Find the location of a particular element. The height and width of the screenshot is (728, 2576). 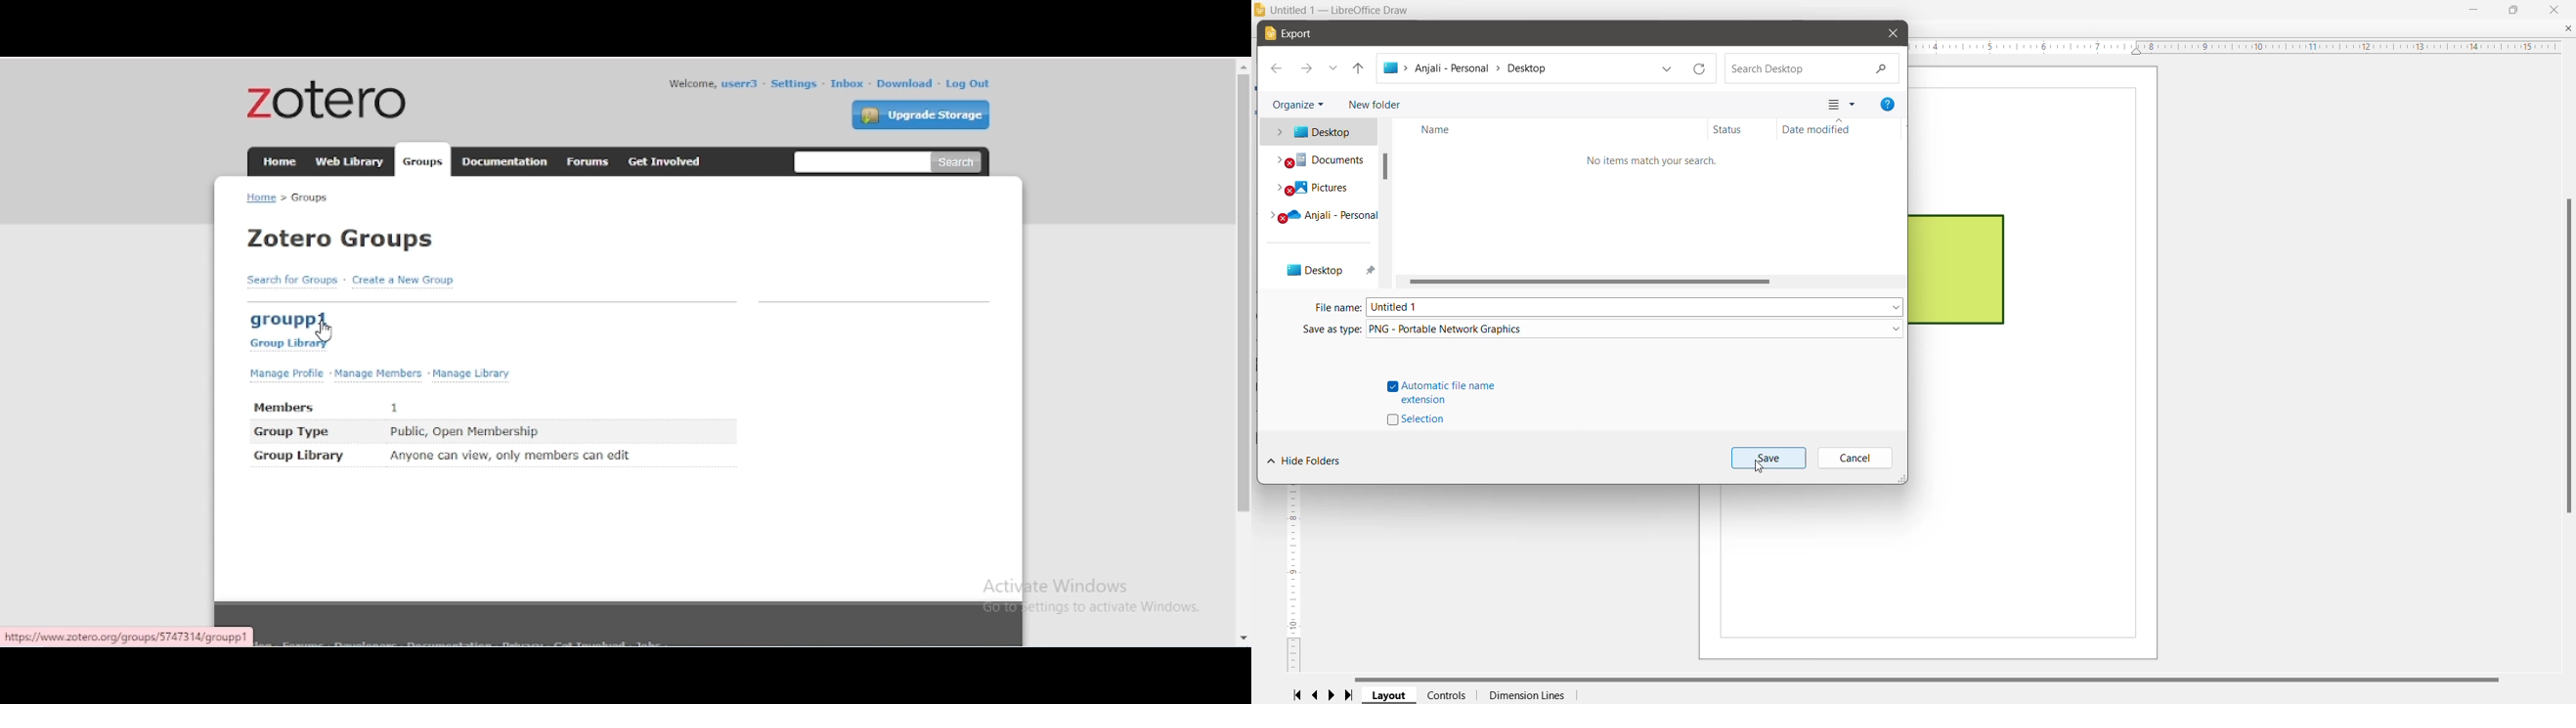

Cursor is located at coordinates (1760, 467).